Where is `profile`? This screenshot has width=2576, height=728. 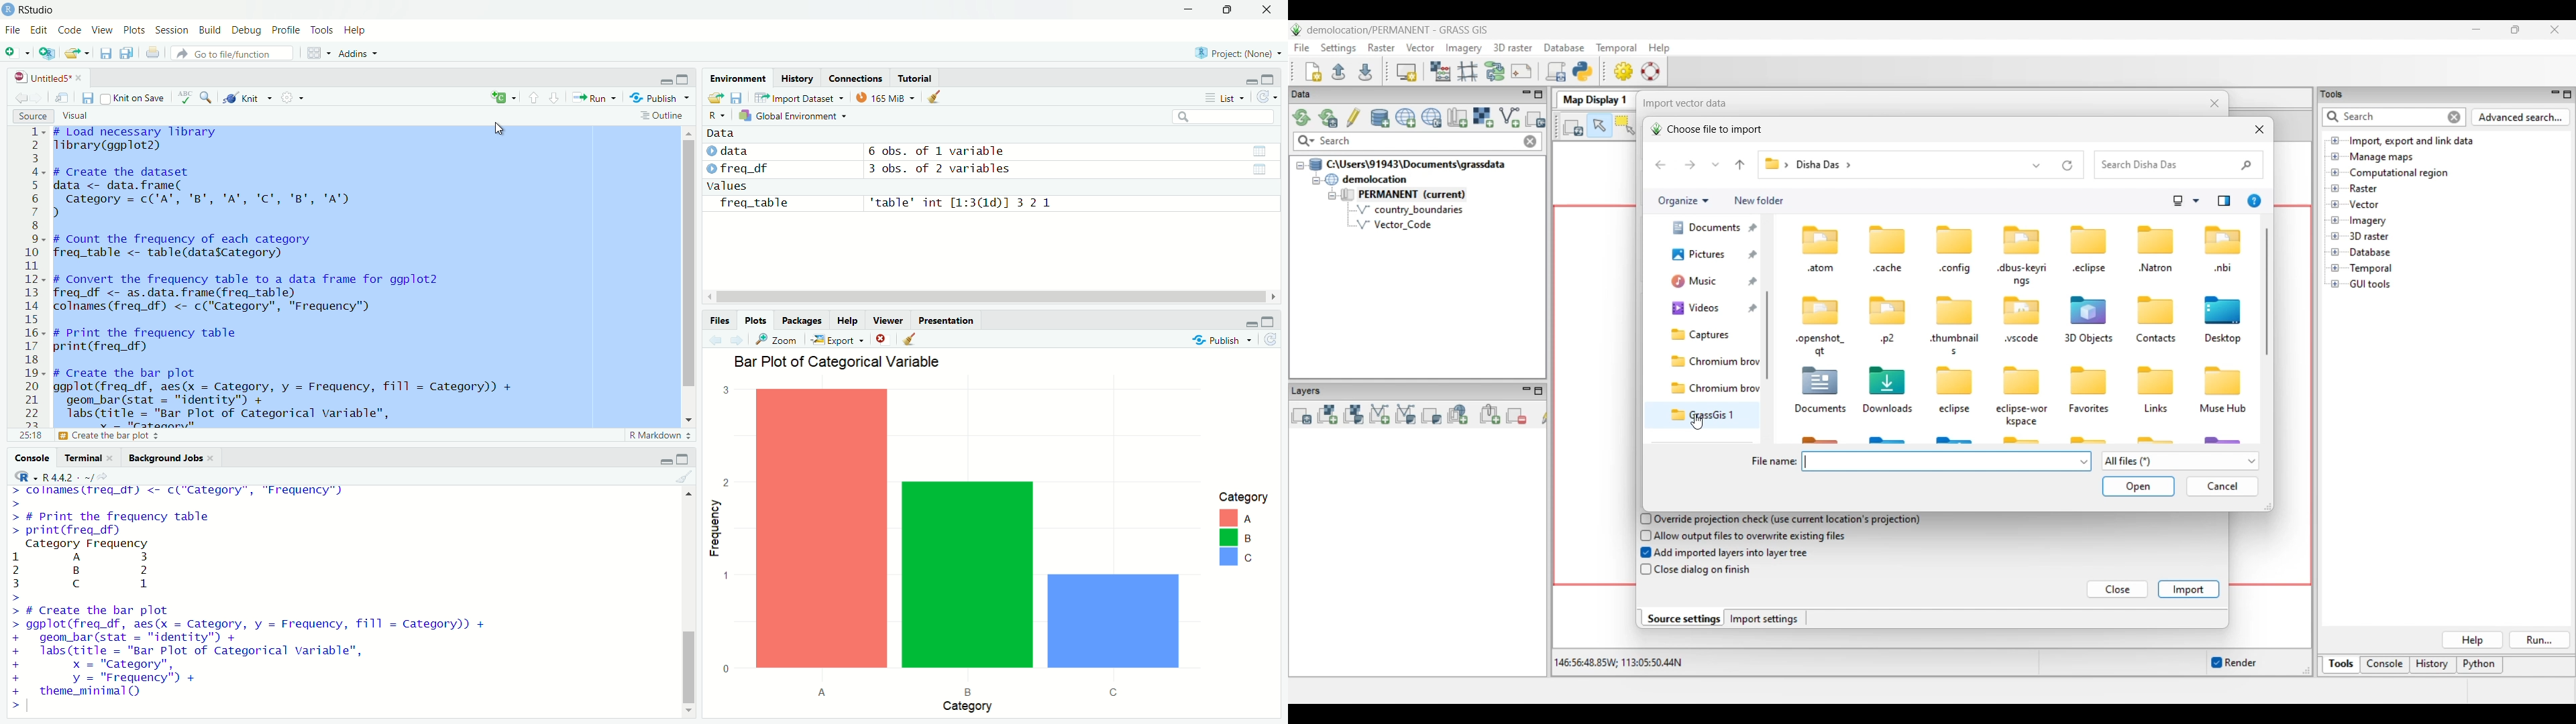 profile is located at coordinates (285, 30).